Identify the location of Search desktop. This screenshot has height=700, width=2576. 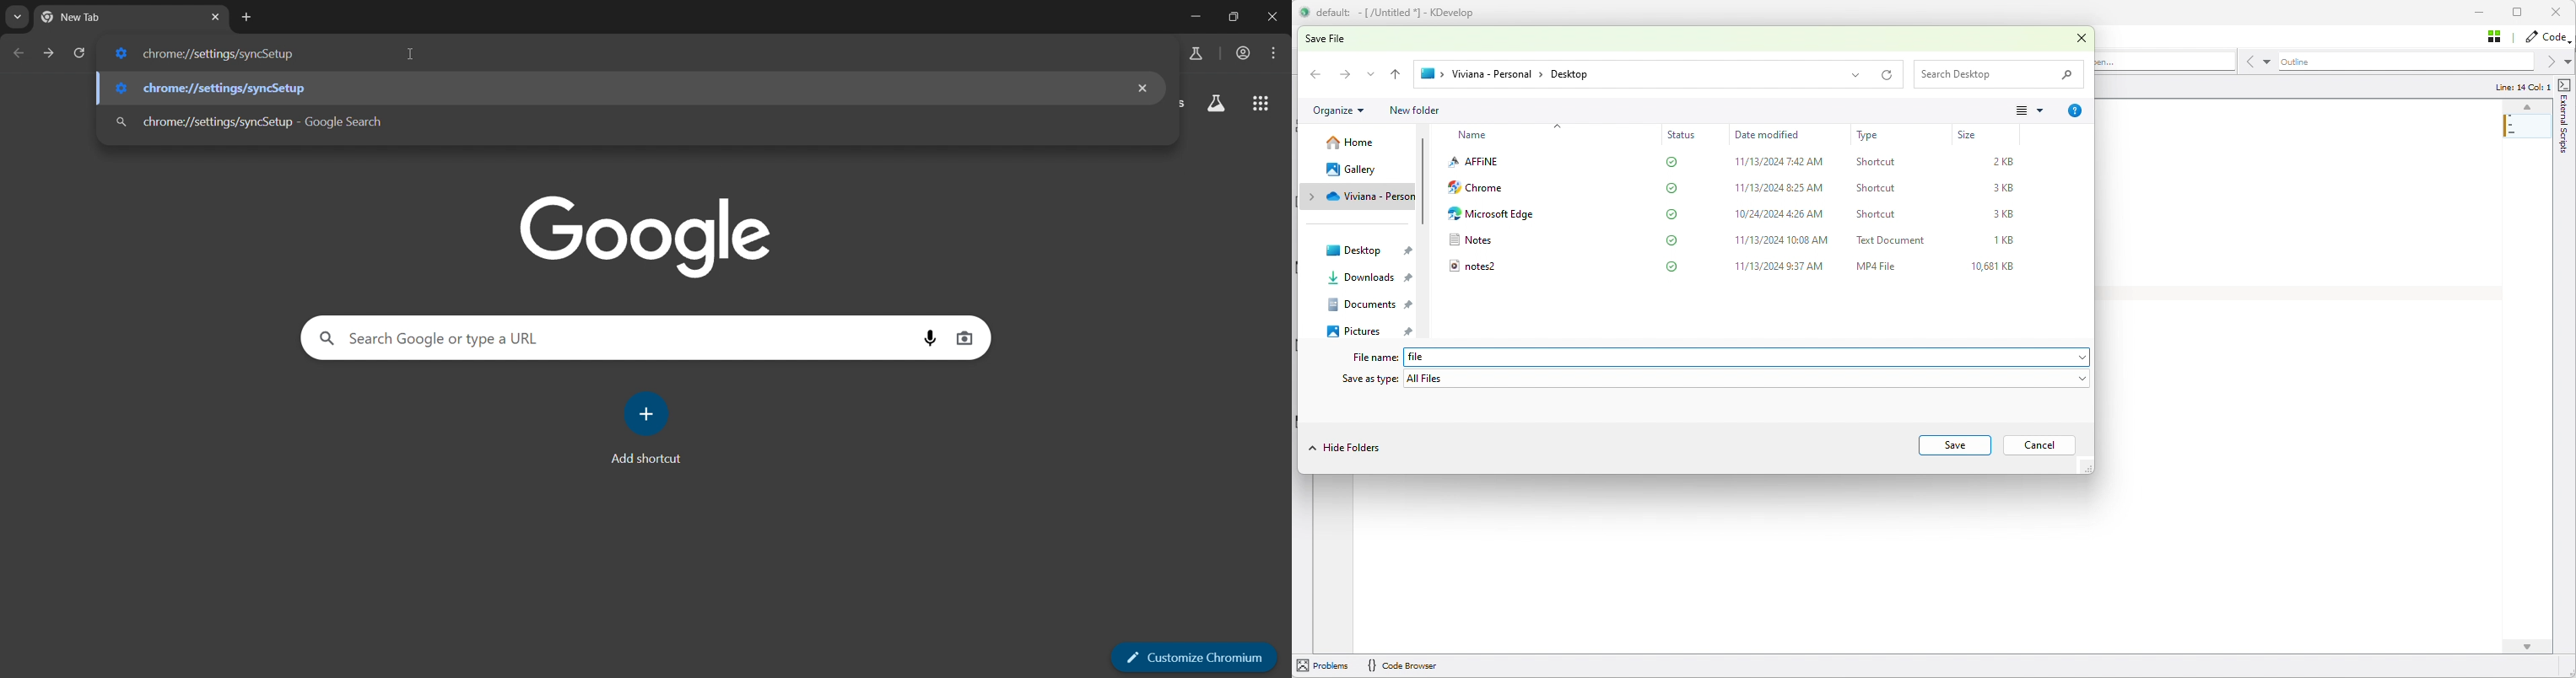
(2001, 73).